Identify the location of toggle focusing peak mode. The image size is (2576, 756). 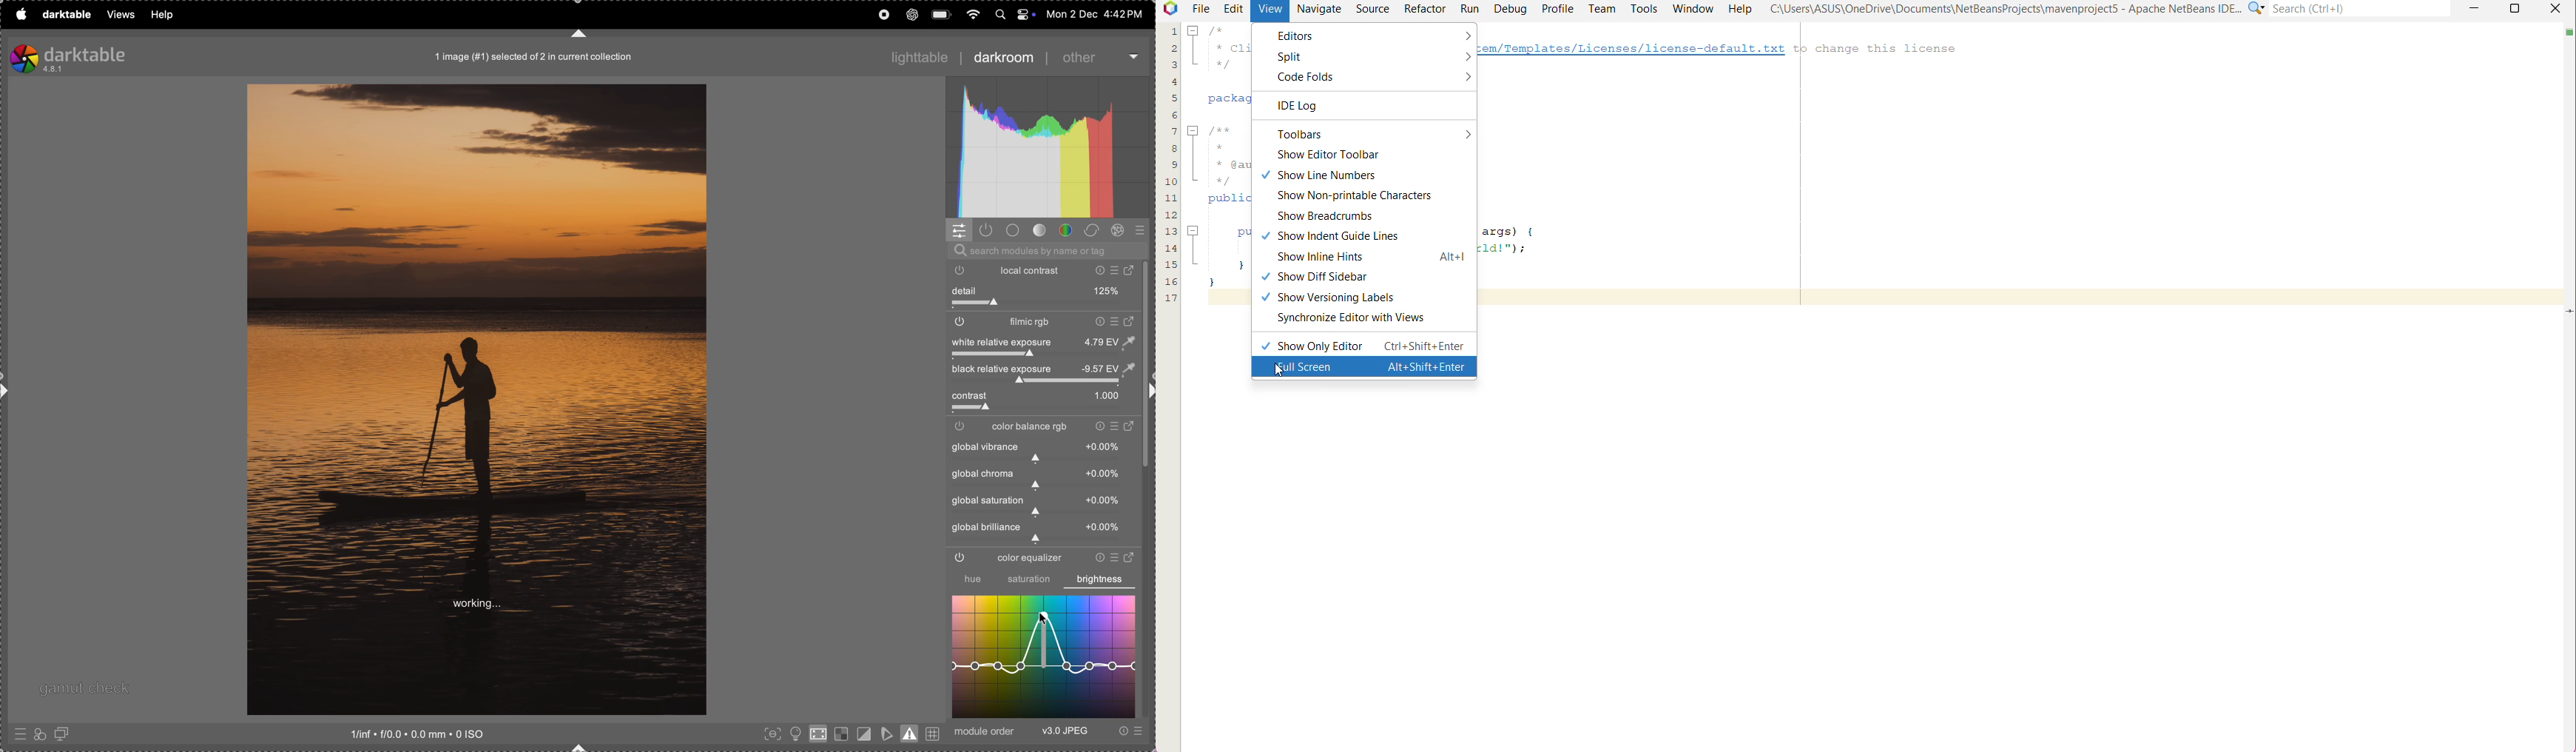
(770, 734).